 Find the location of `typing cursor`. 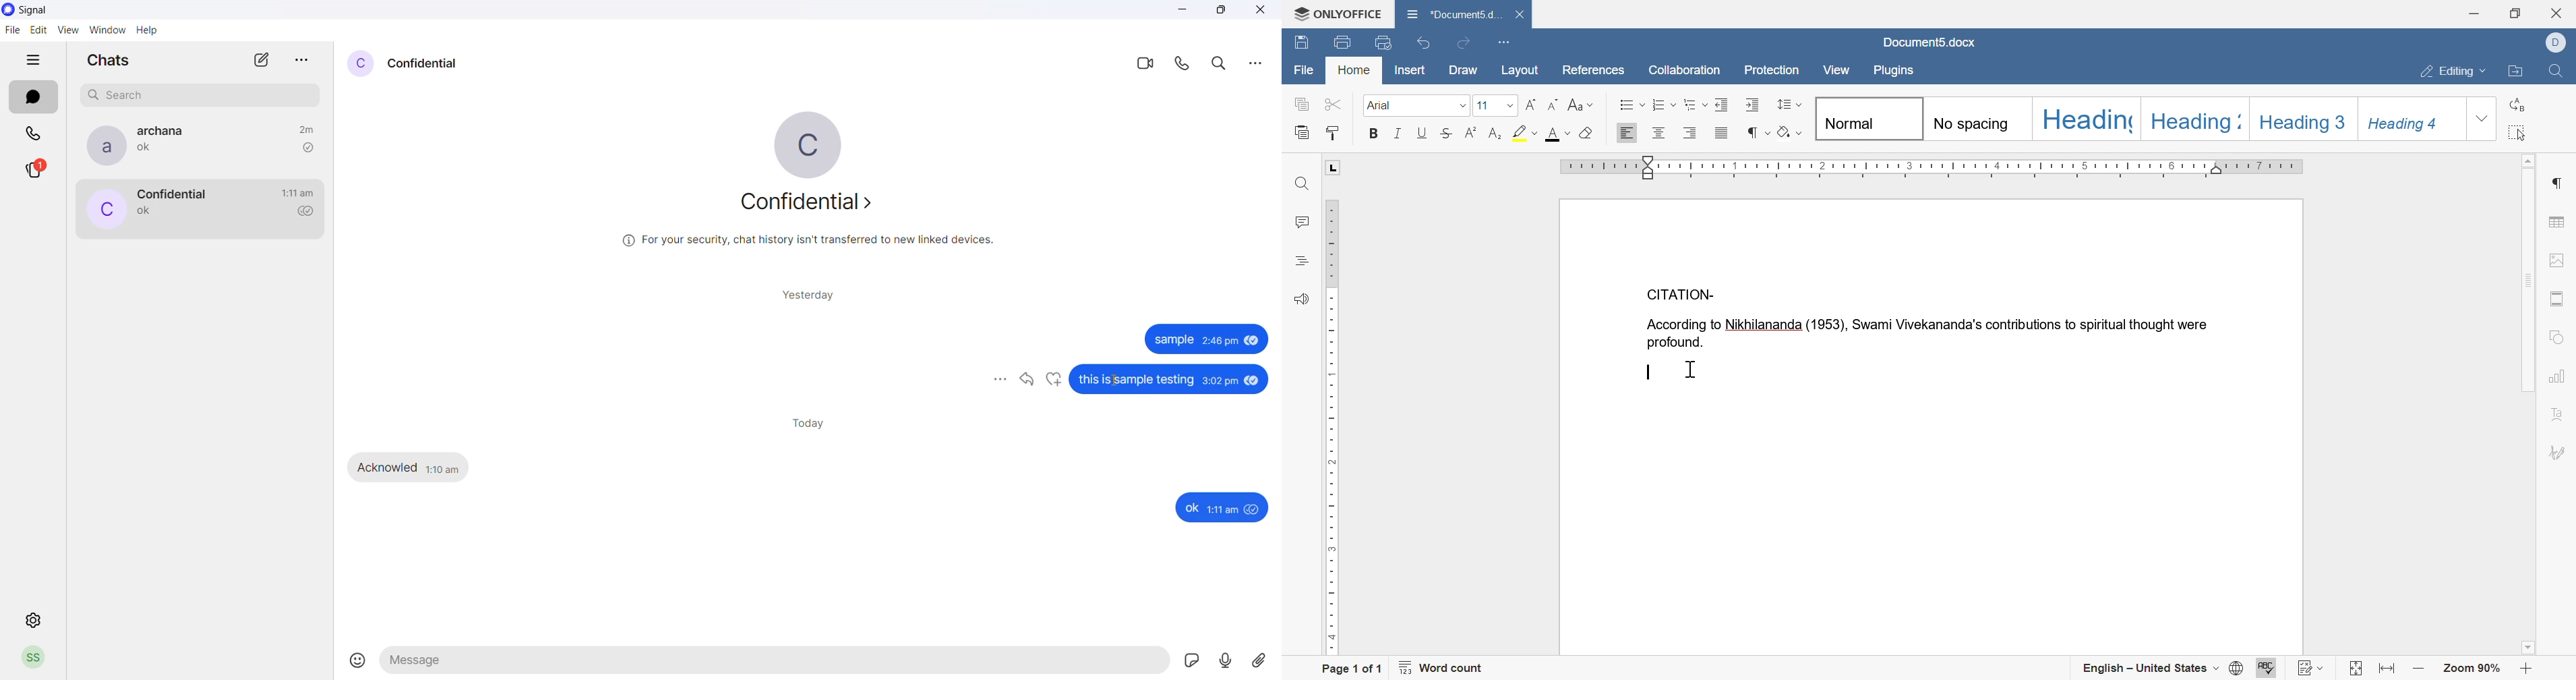

typing cursor is located at coordinates (1652, 372).